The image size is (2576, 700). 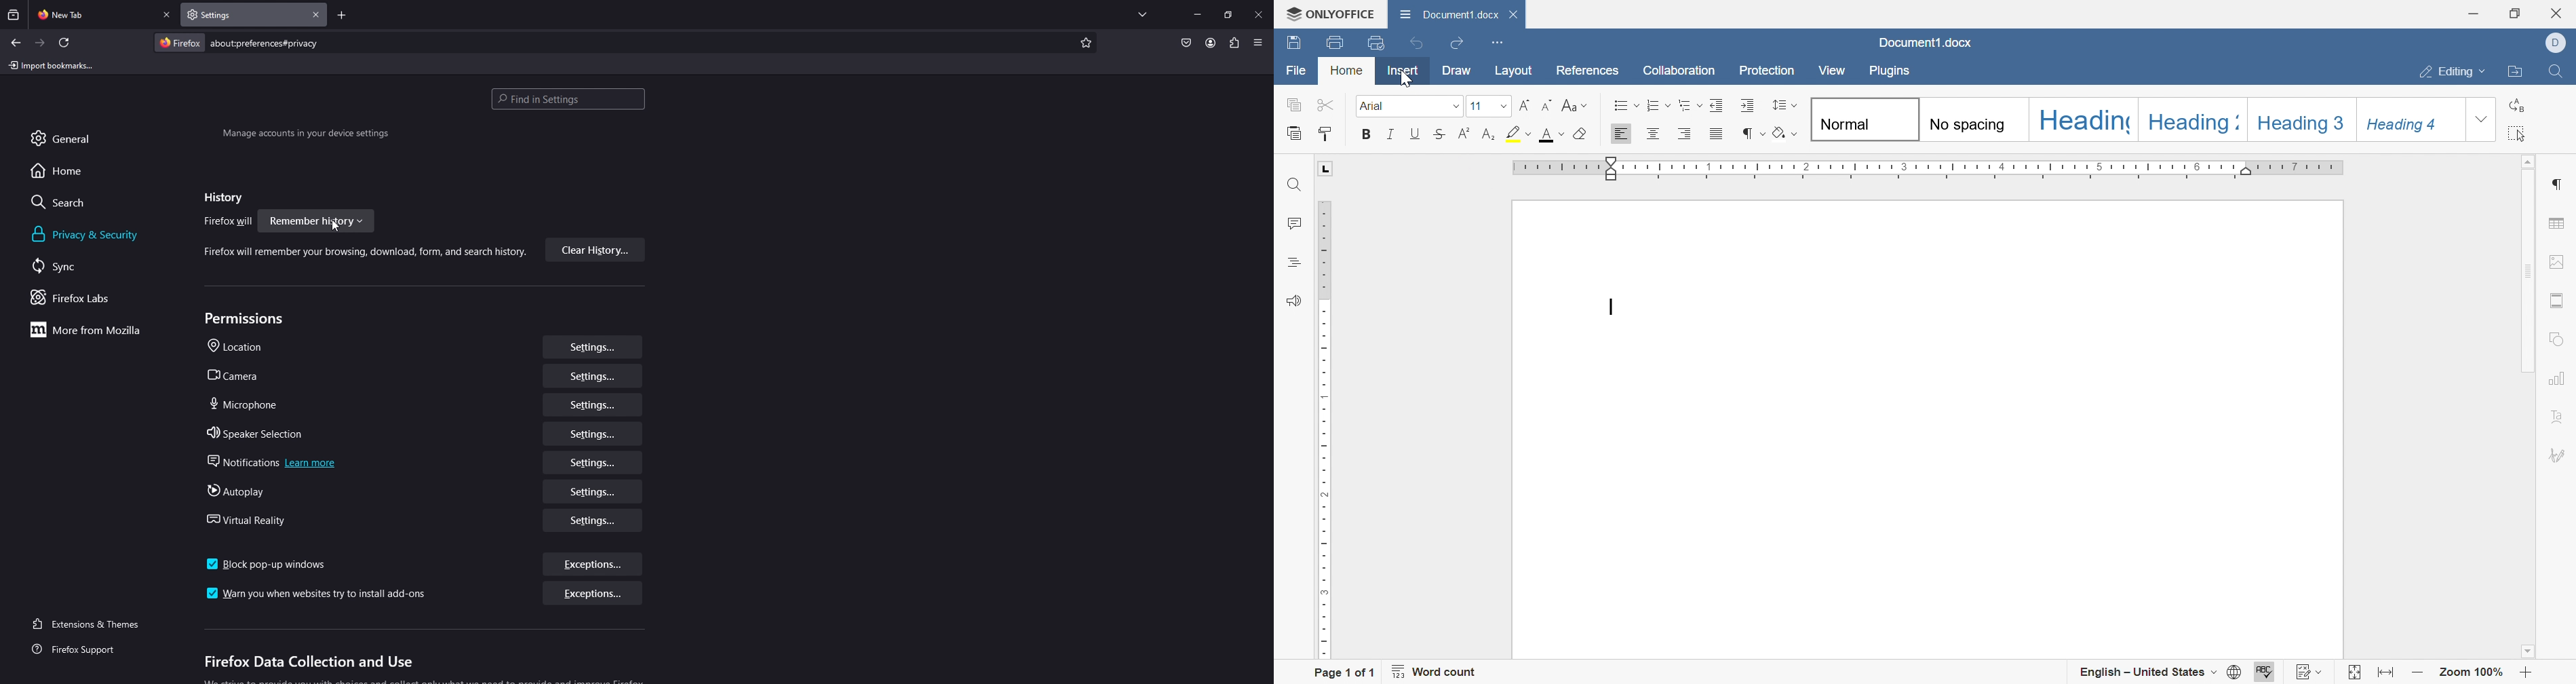 What do you see at coordinates (2560, 12) in the screenshot?
I see `Close` at bounding box center [2560, 12].